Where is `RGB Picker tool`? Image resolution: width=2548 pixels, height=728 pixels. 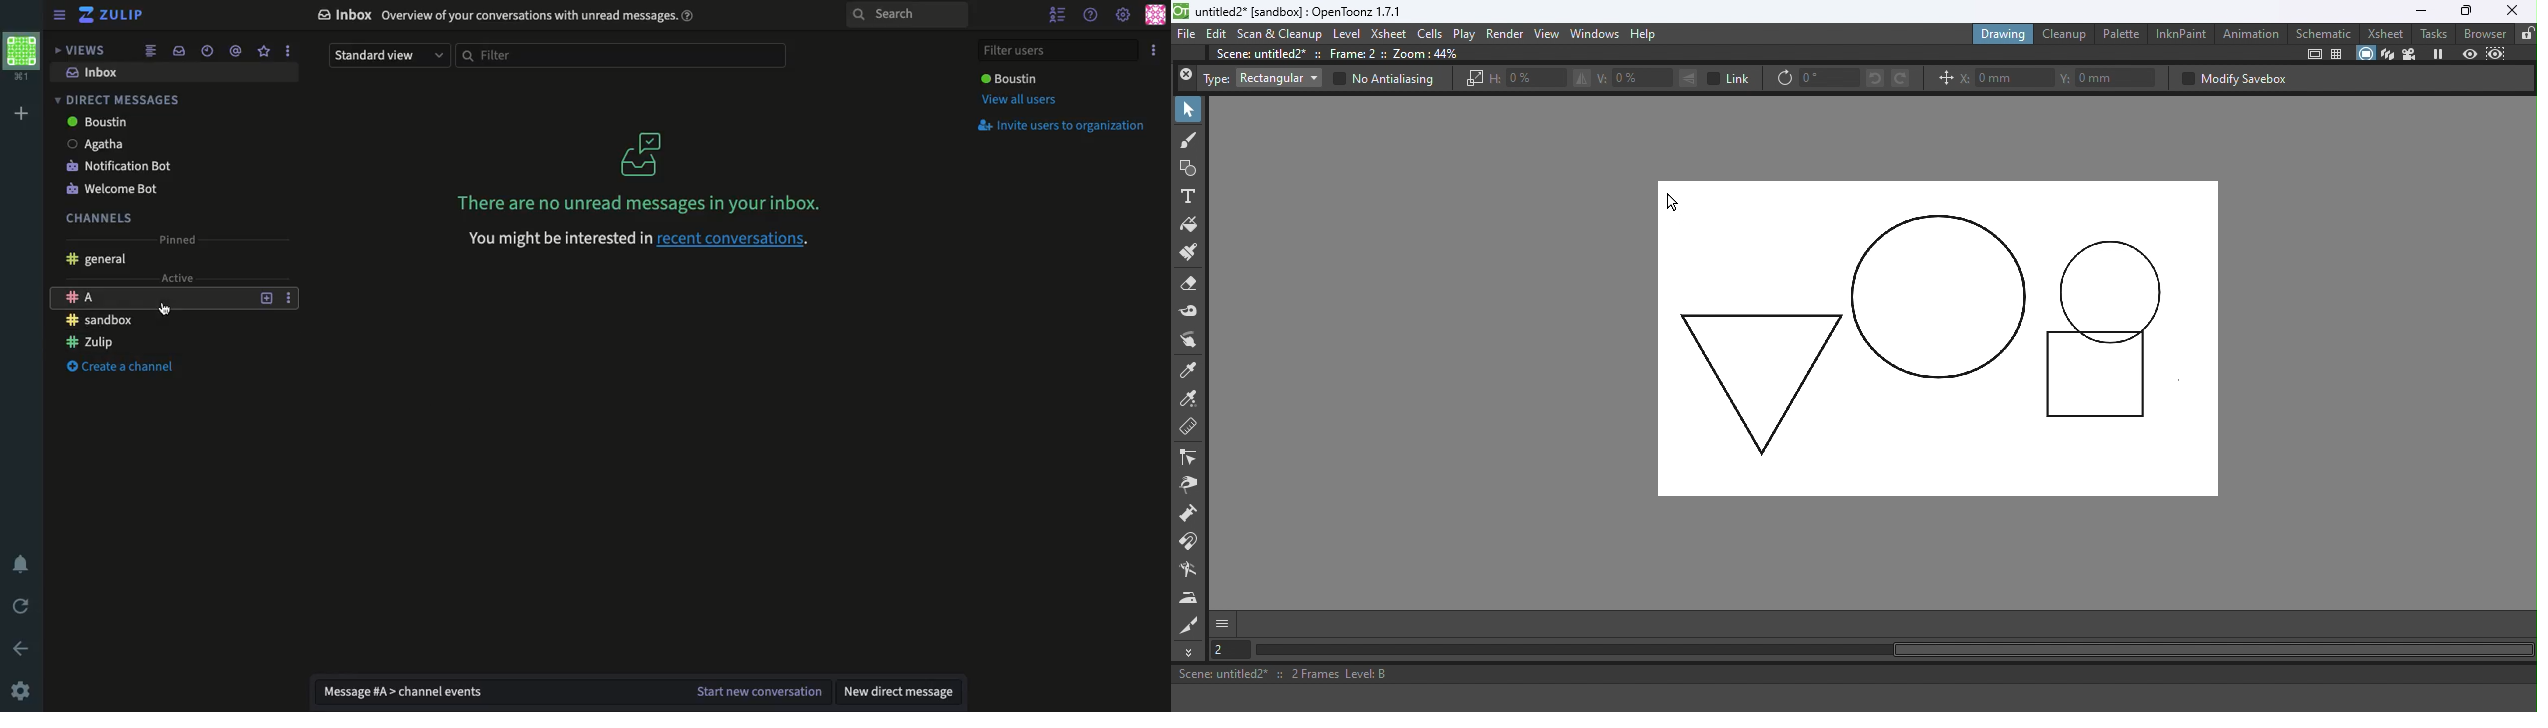 RGB Picker tool is located at coordinates (1190, 400).